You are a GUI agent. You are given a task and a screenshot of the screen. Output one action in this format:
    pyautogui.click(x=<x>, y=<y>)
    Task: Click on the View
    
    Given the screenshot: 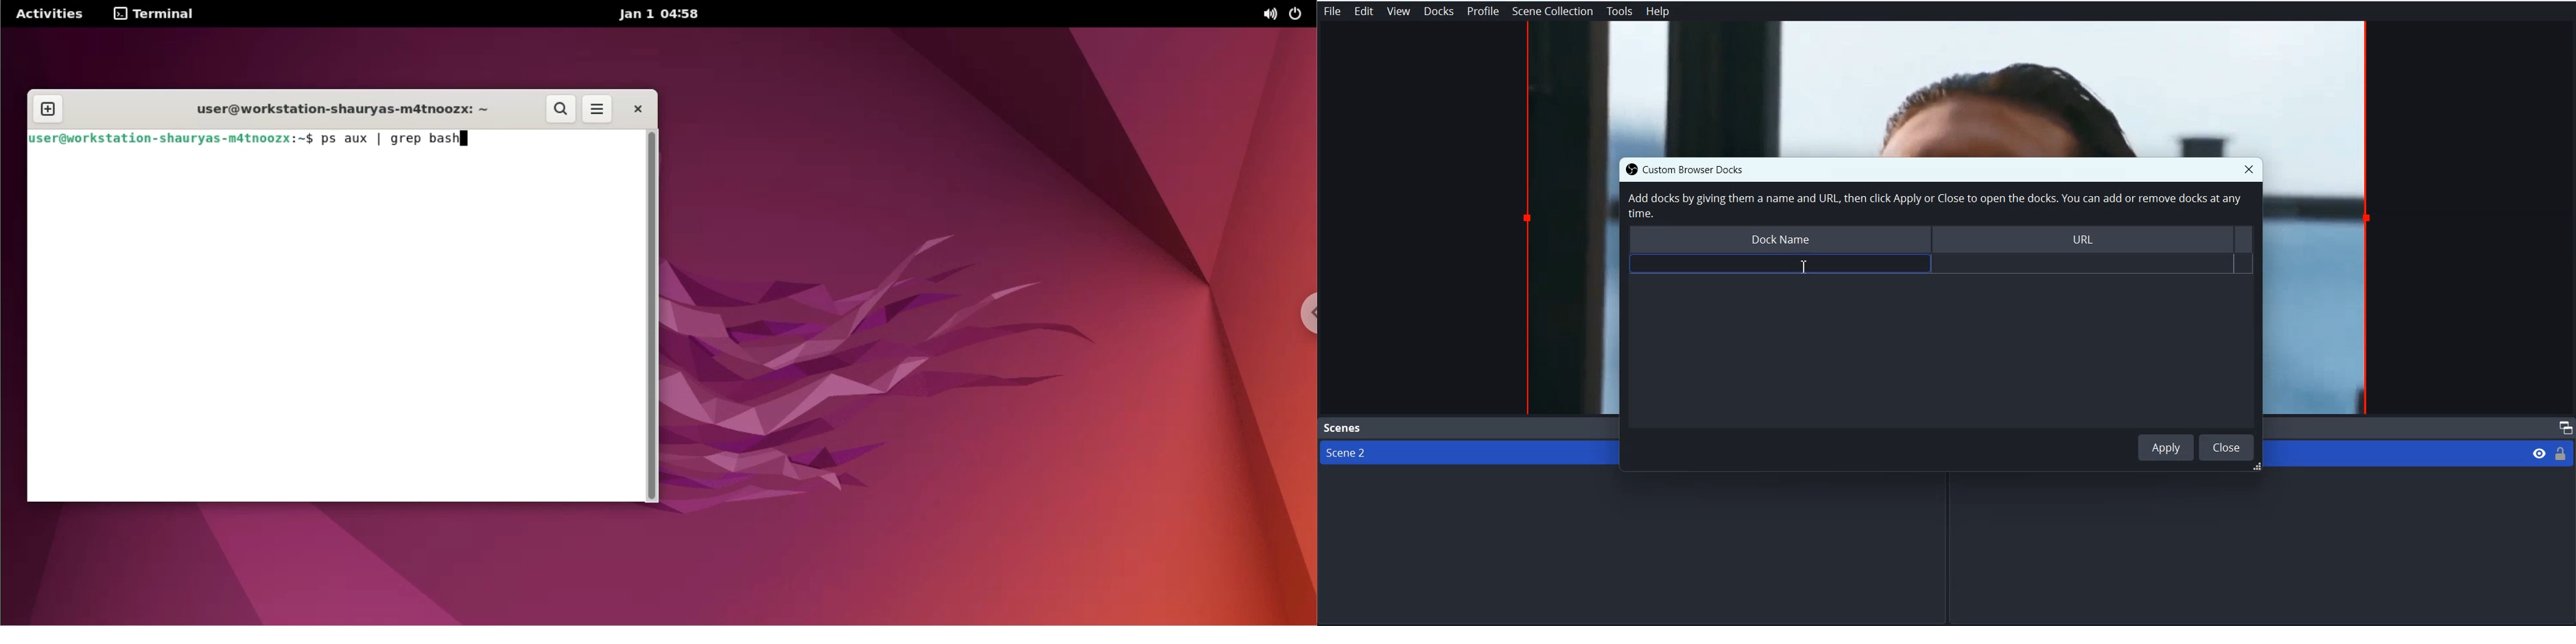 What is the action you would take?
    pyautogui.click(x=1398, y=11)
    